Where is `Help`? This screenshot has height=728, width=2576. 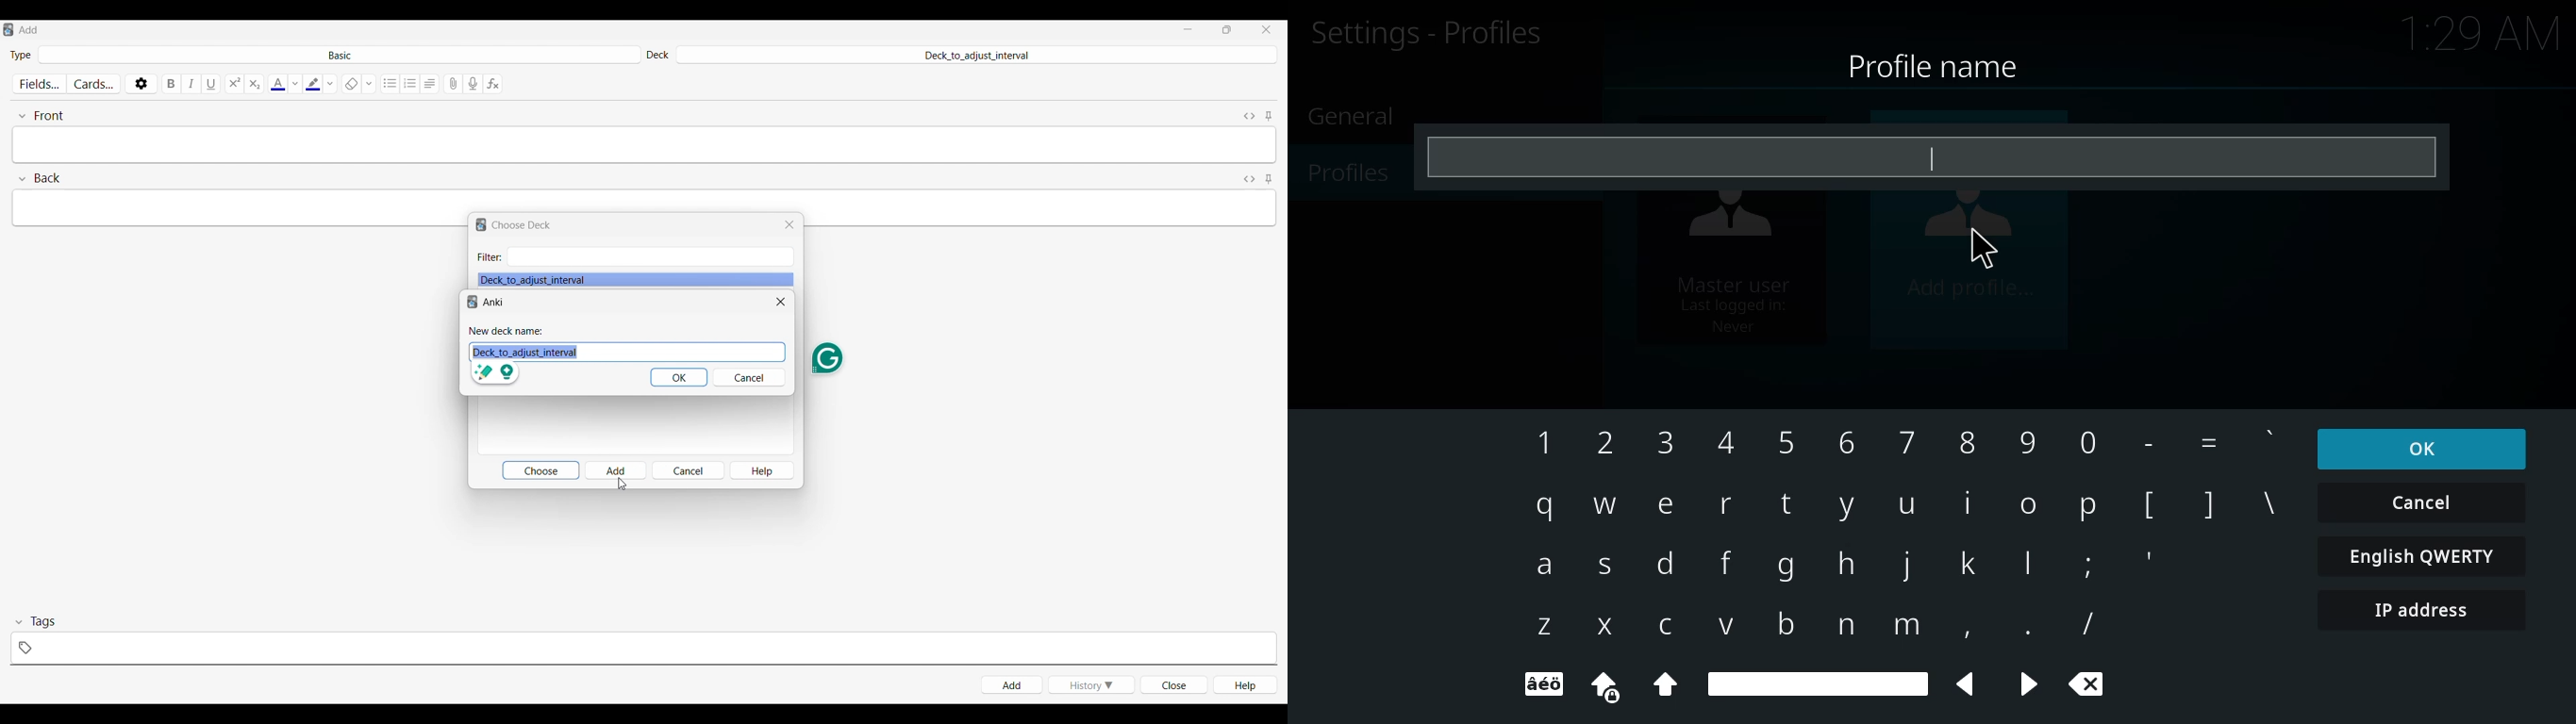 Help is located at coordinates (1246, 684).